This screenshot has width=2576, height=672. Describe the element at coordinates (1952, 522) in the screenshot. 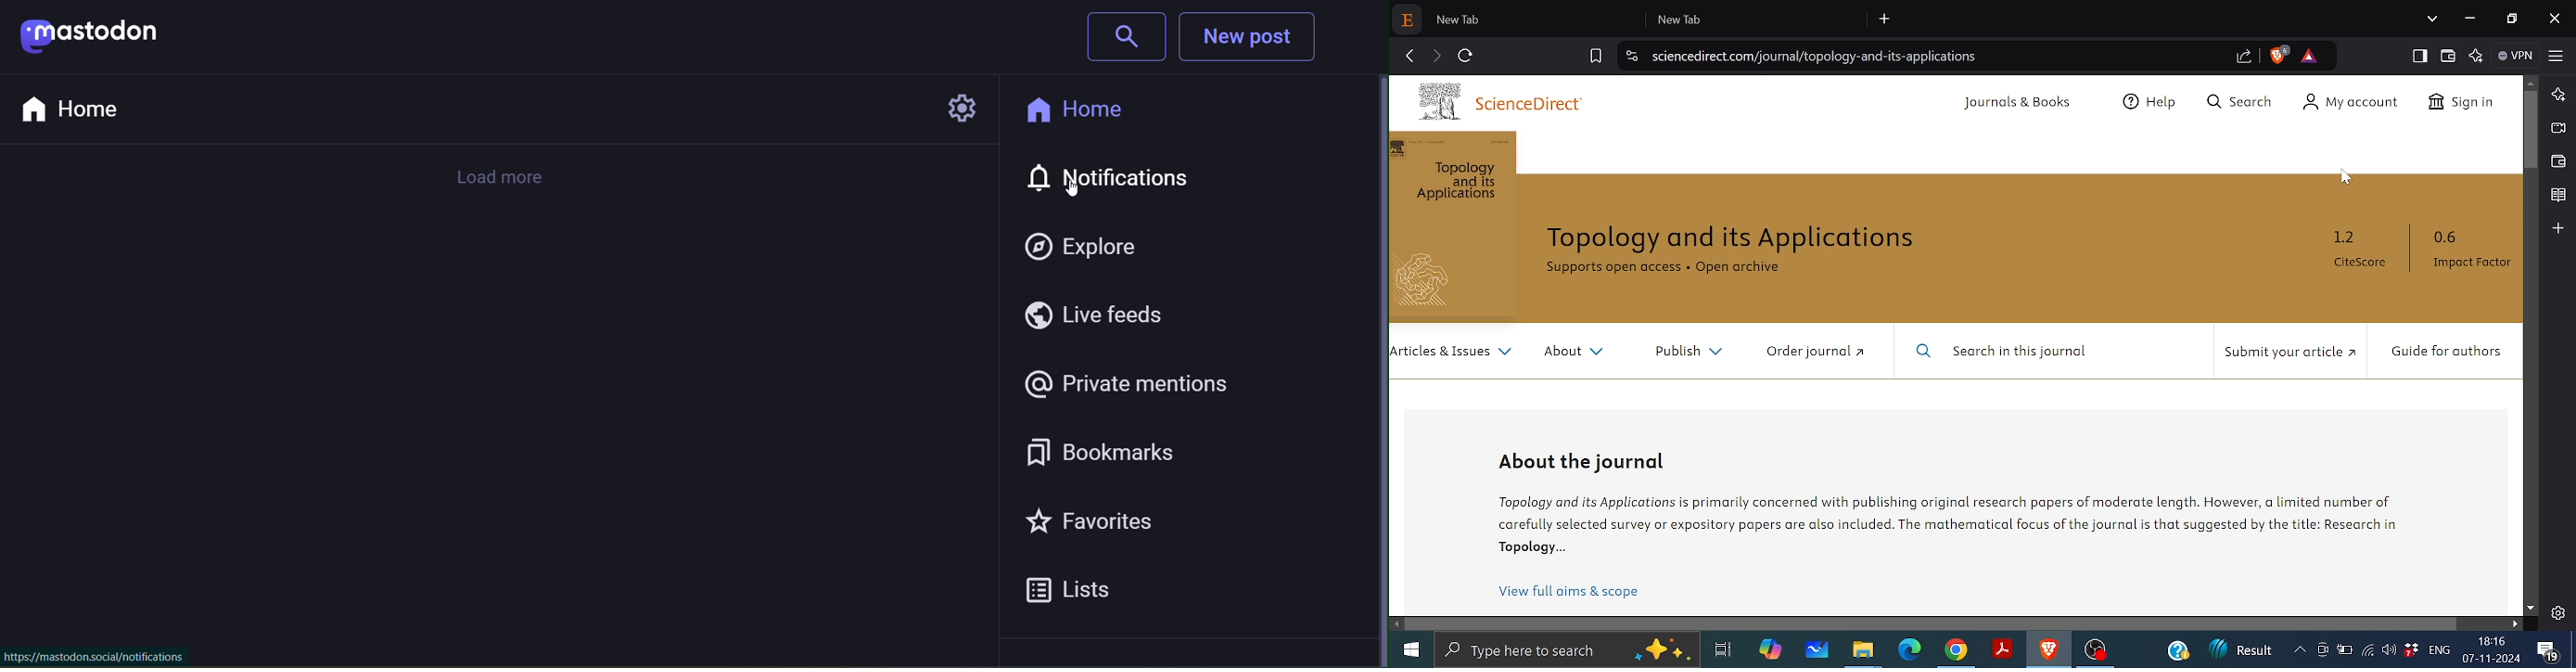

I see `Information on topology` at that location.